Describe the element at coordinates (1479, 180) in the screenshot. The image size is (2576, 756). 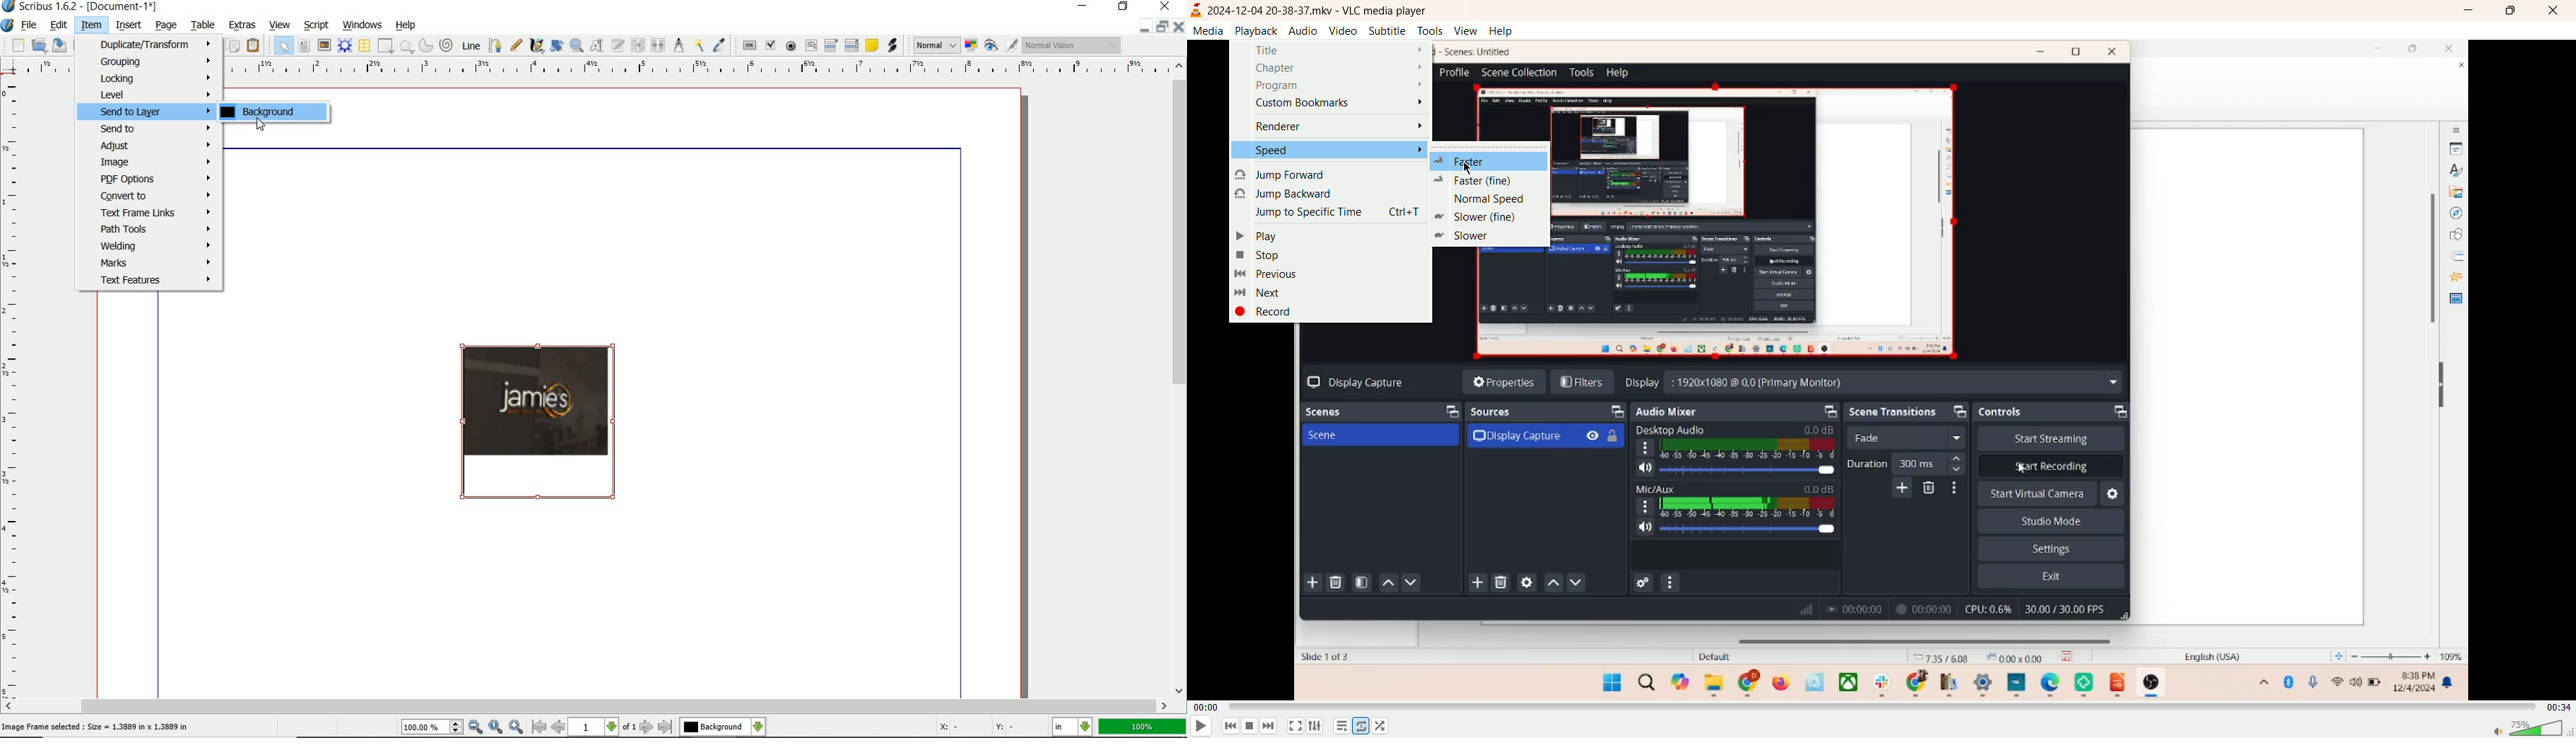
I see `faster` at that location.